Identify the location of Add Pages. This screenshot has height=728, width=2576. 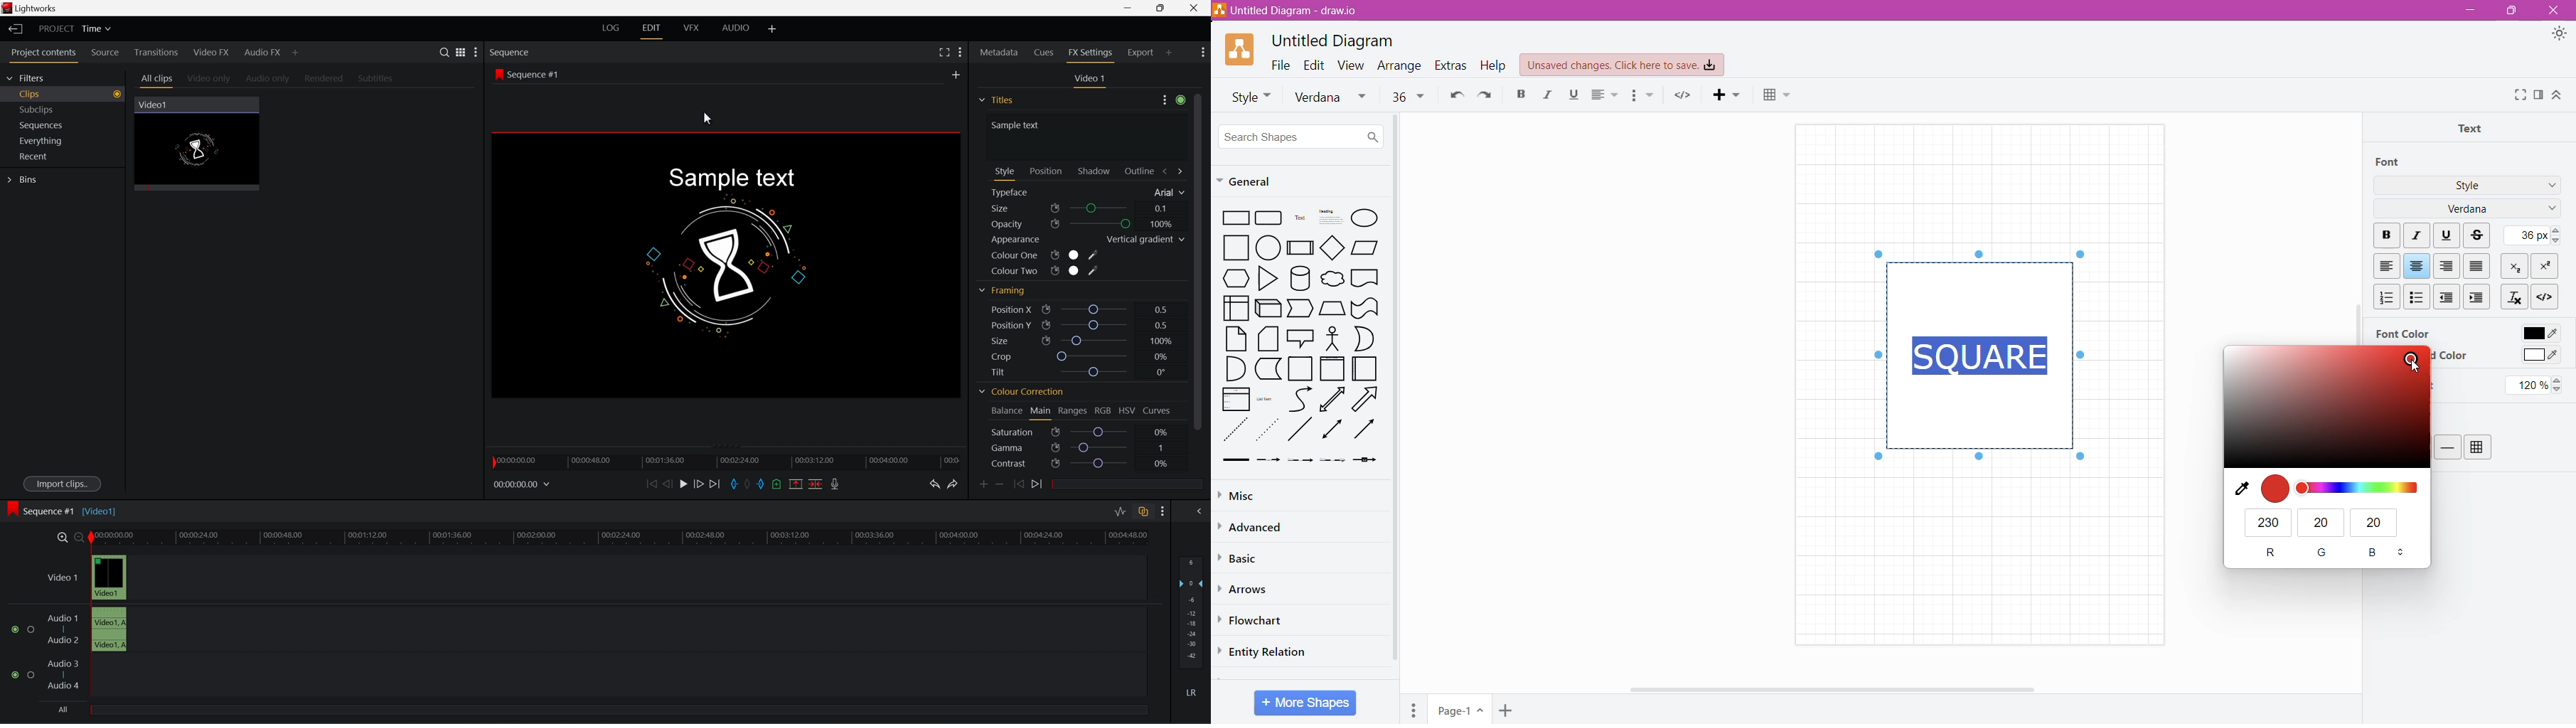
(1507, 711).